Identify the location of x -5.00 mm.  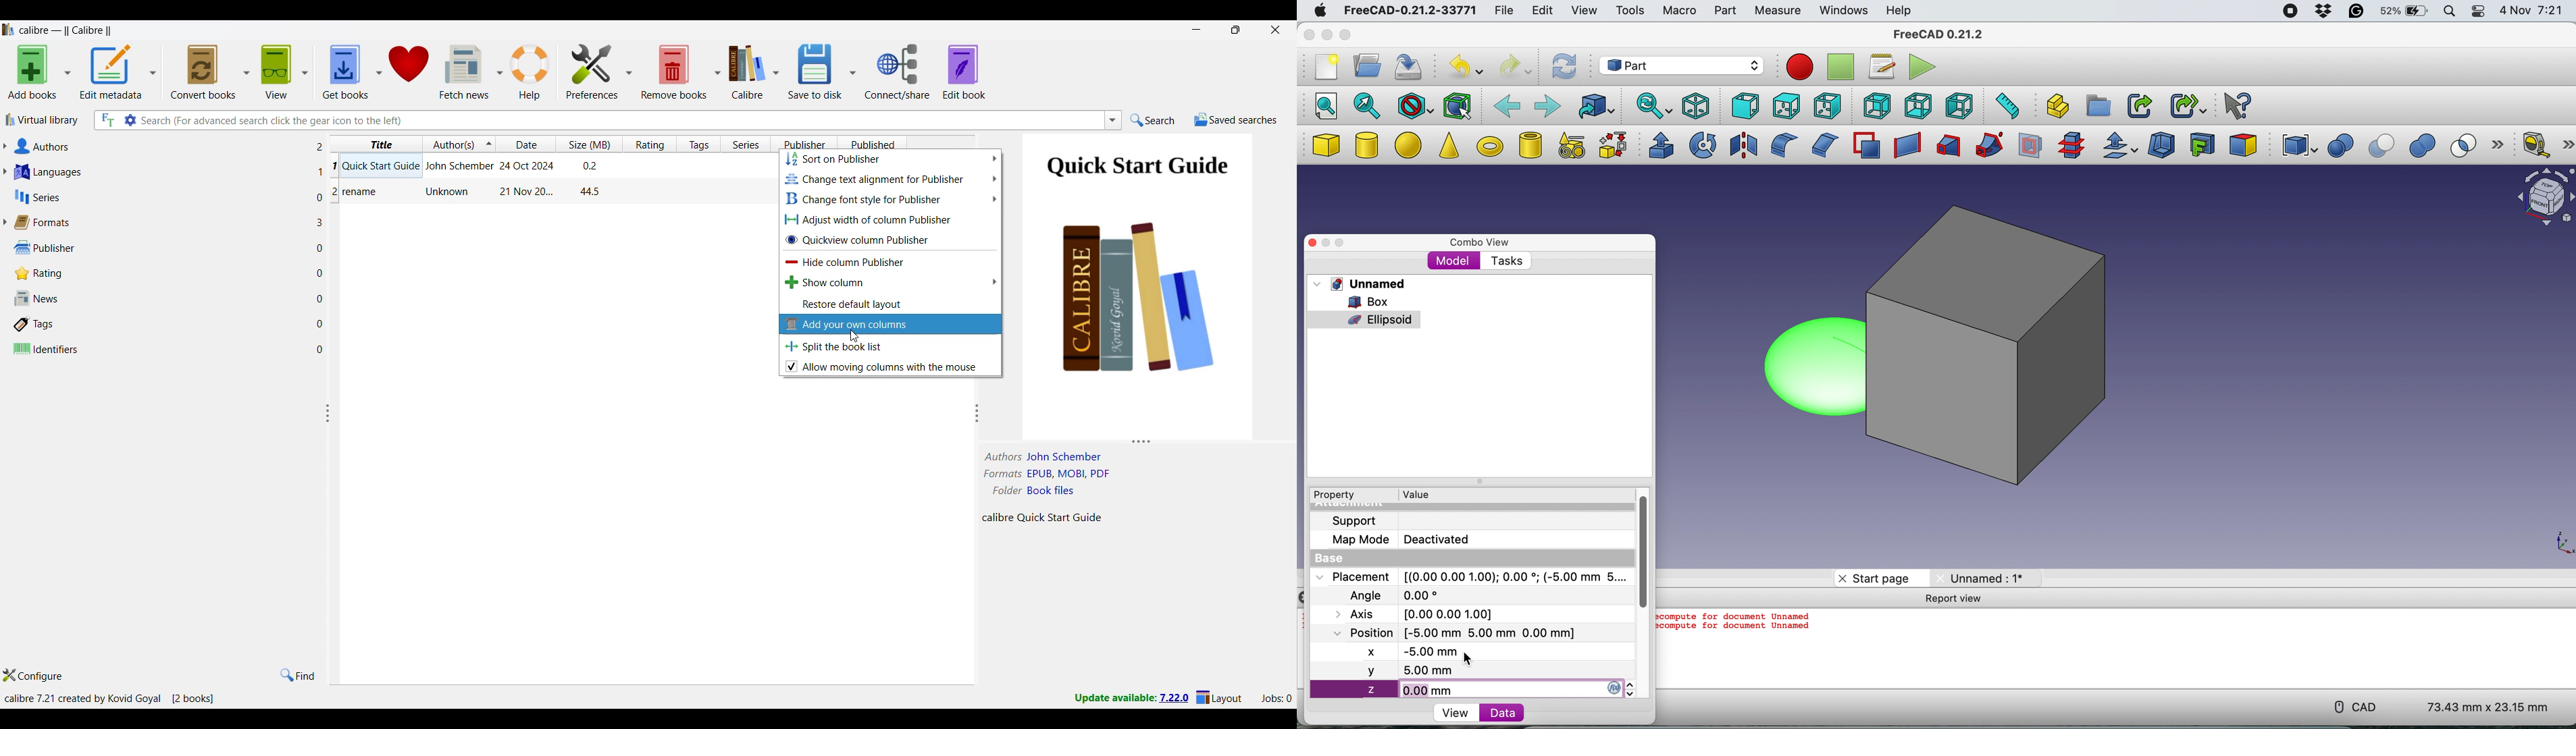
(1416, 653).